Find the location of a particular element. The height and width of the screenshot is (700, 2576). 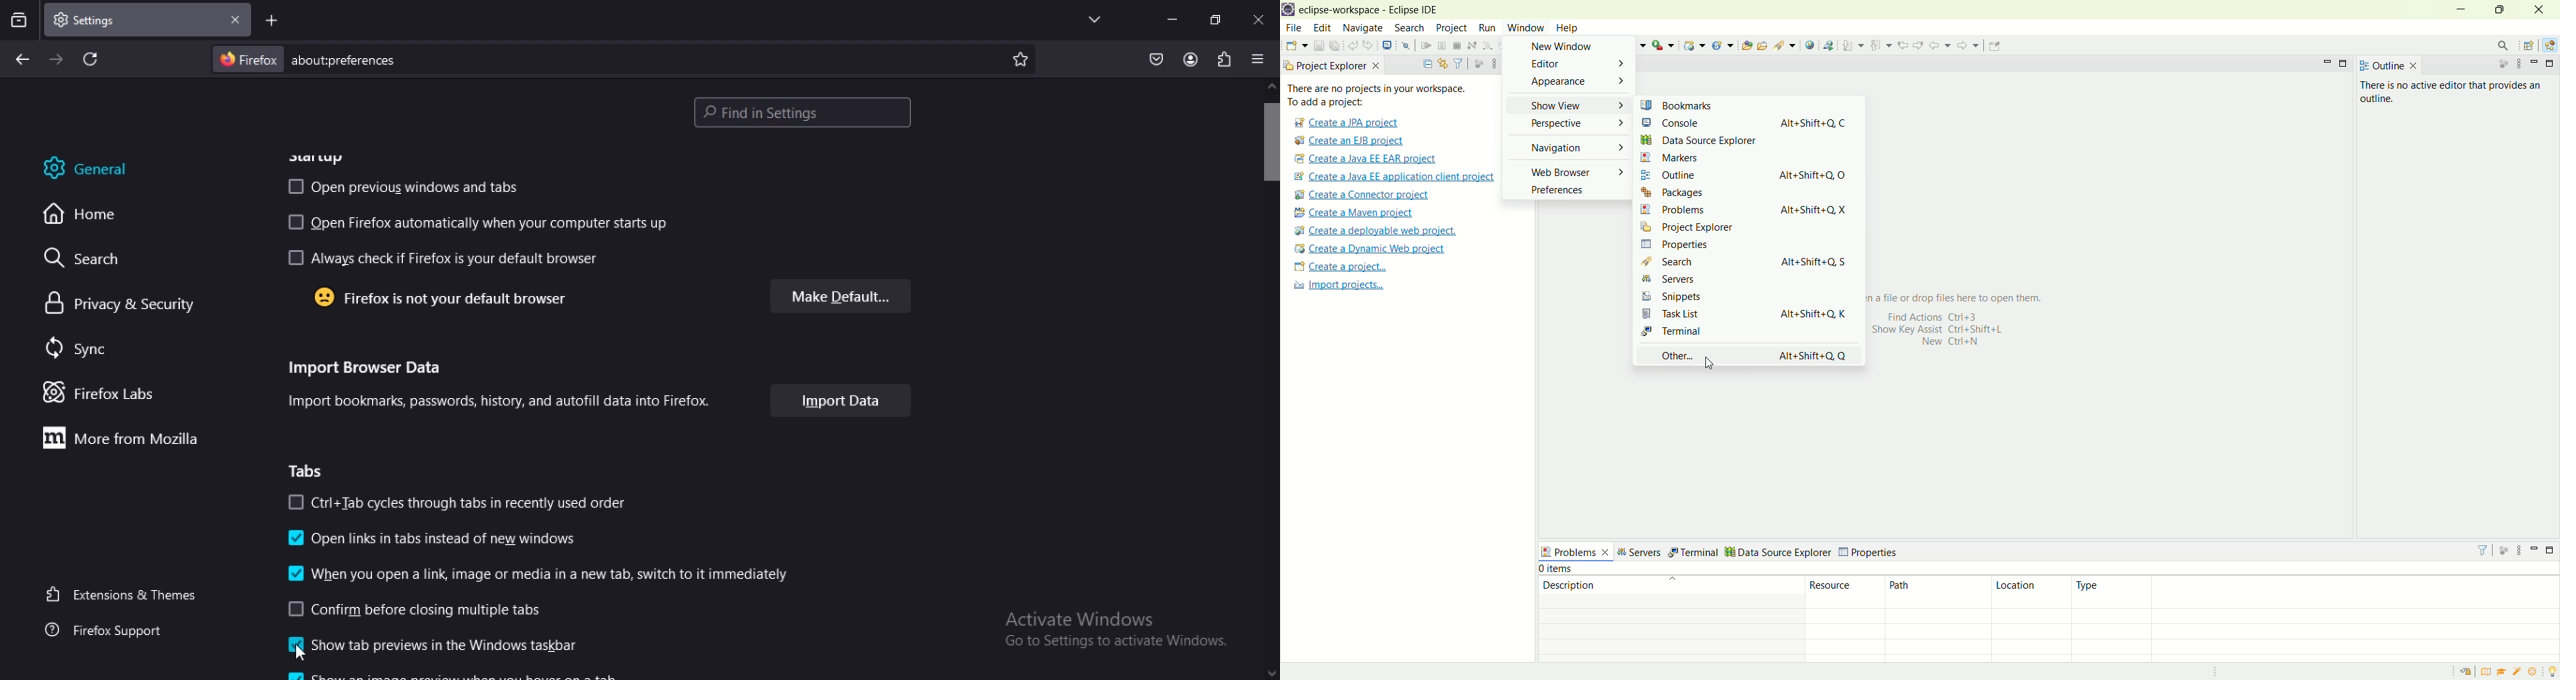

type is located at coordinates (2111, 593).